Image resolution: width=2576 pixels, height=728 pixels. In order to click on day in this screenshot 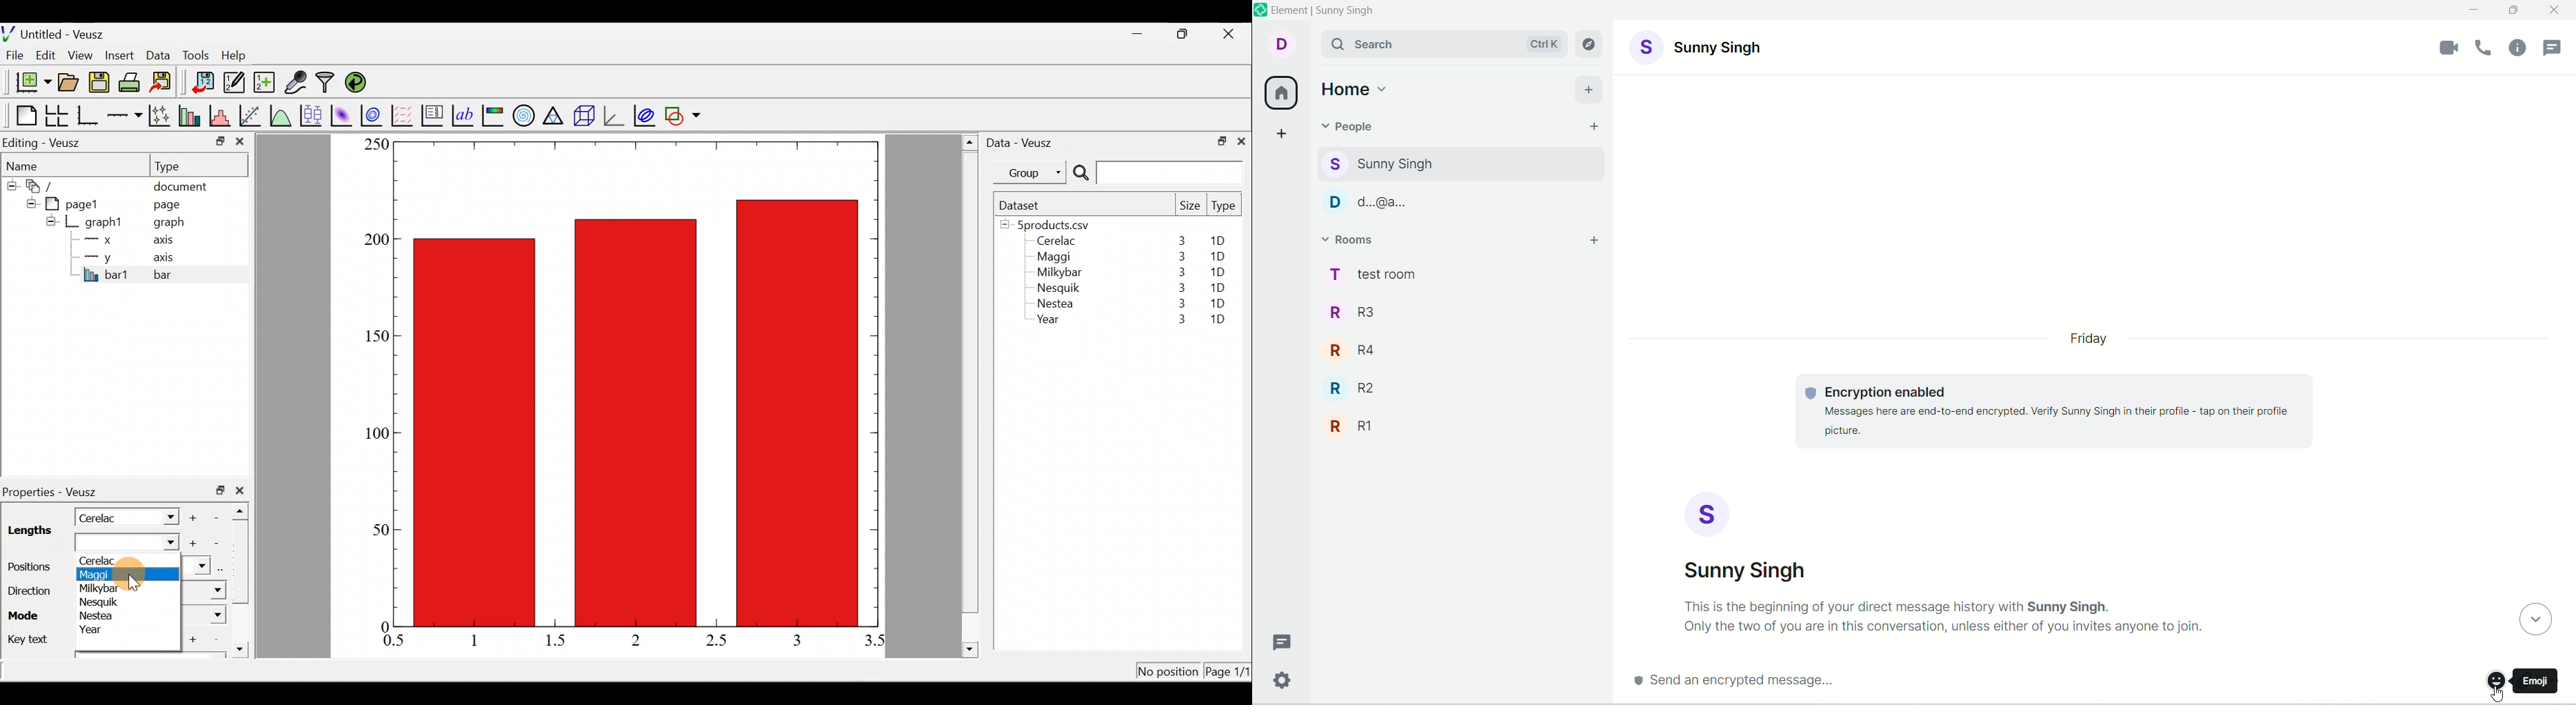, I will do `click(2091, 339)`.